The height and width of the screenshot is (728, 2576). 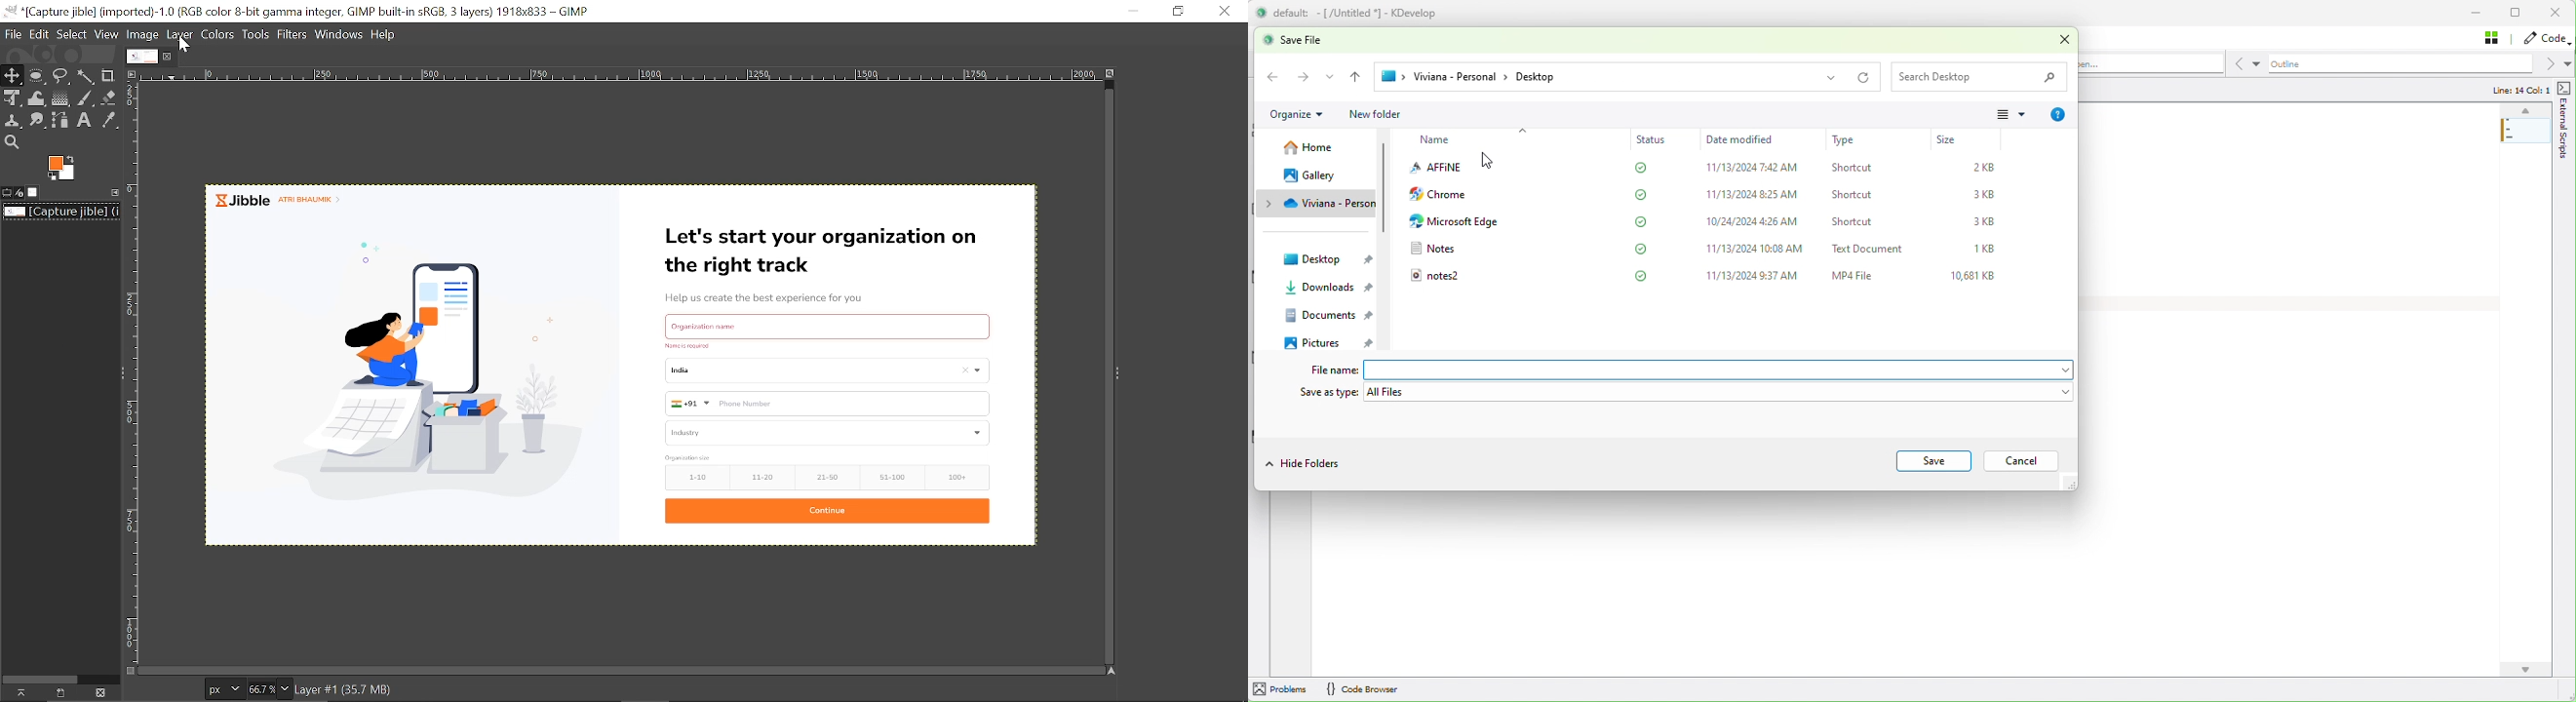 What do you see at coordinates (293, 34) in the screenshot?
I see `Filters` at bounding box center [293, 34].